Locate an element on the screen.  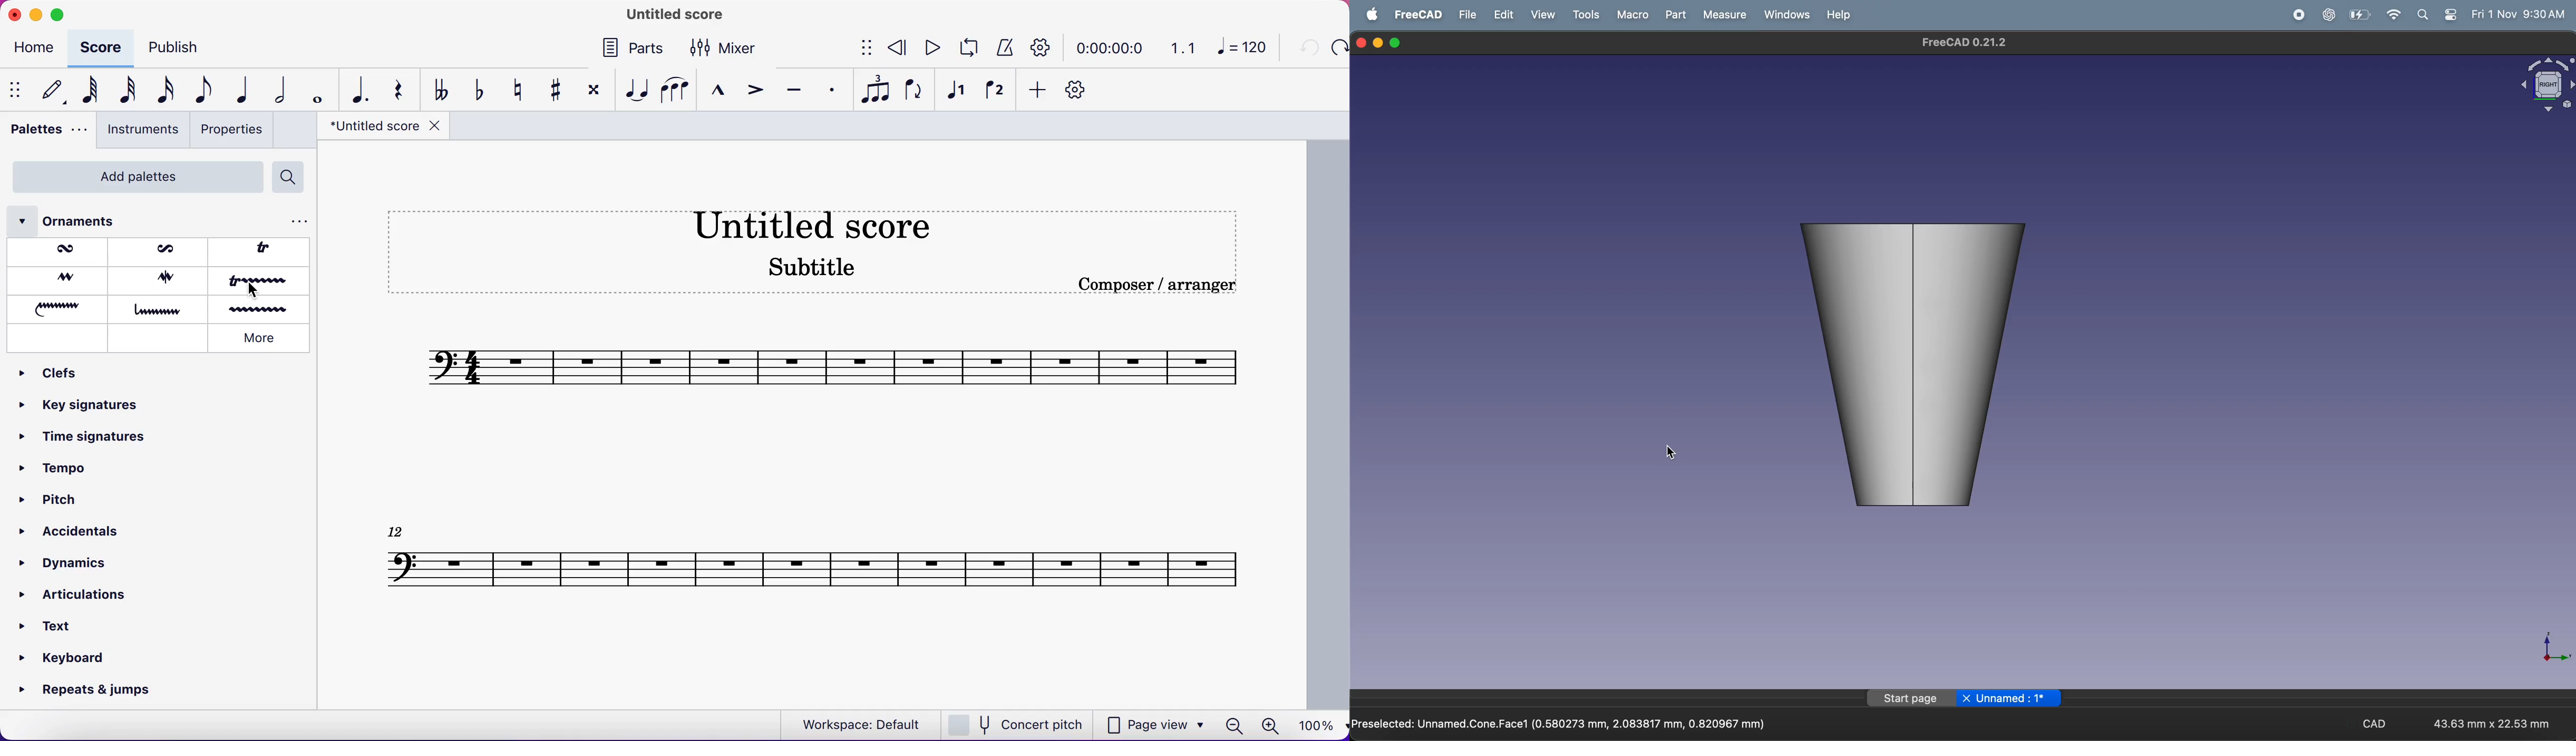
maximize is located at coordinates (1397, 43).